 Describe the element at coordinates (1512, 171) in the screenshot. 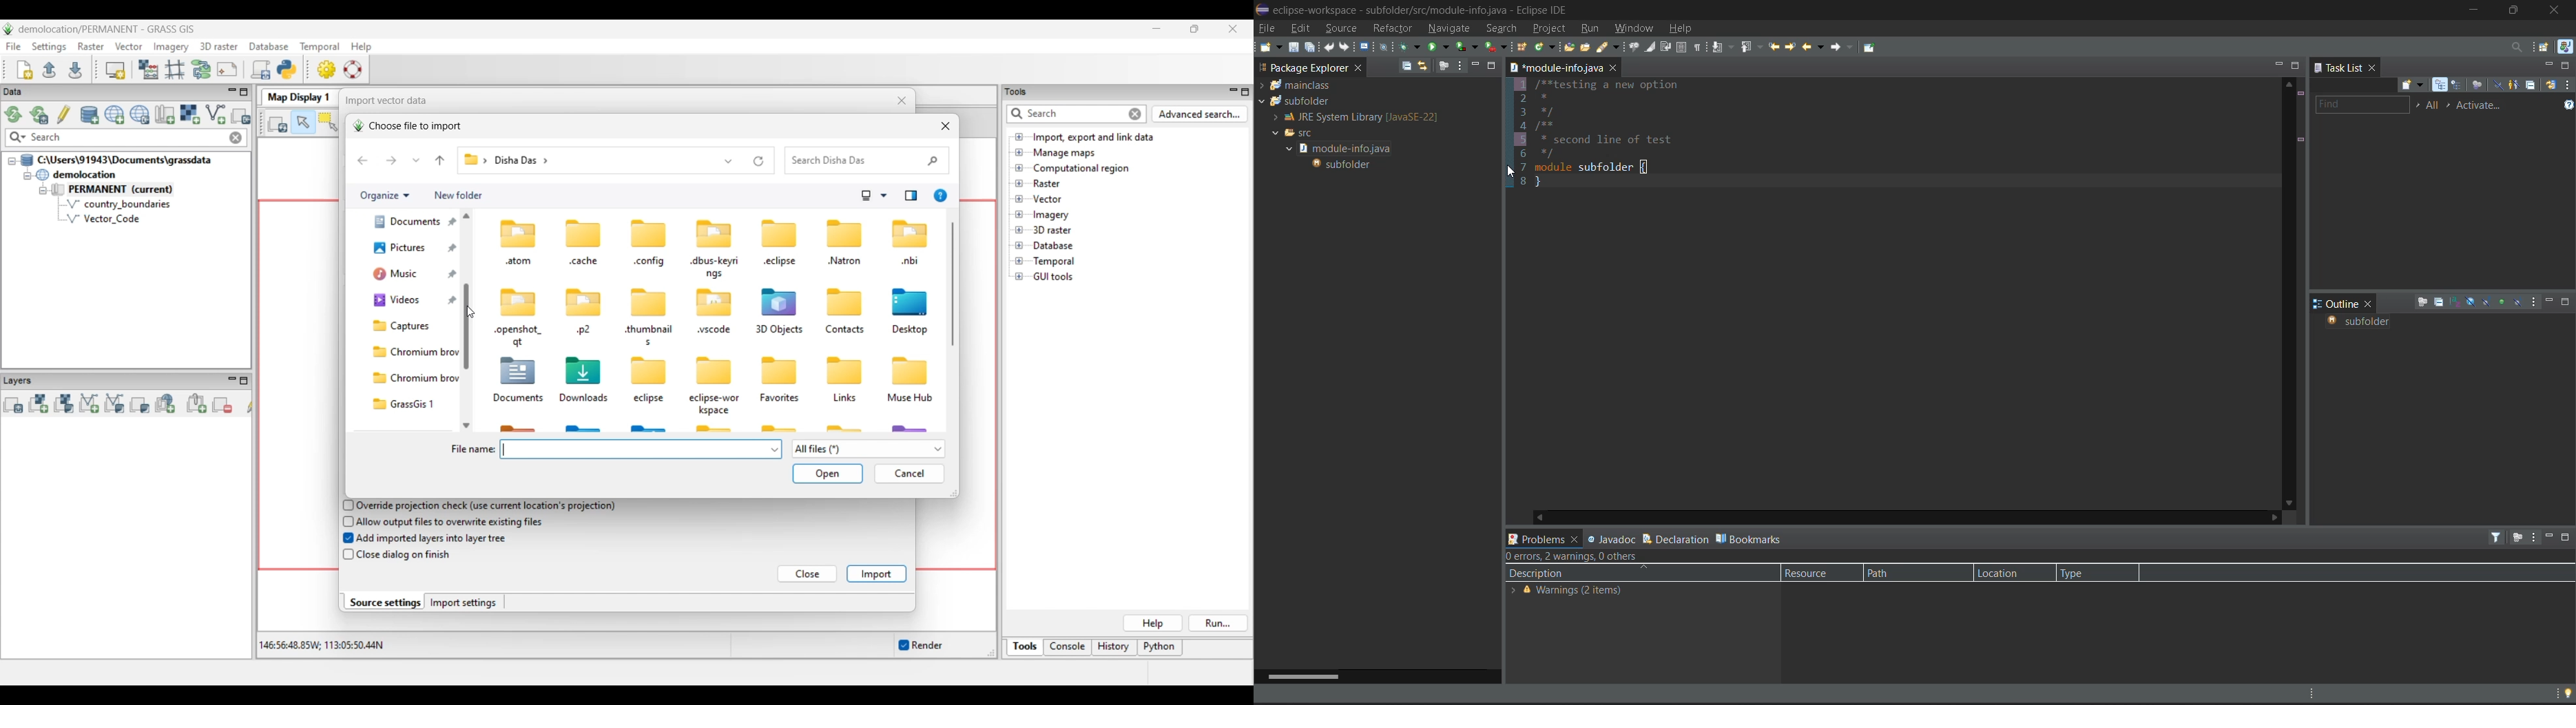

I see `cursor` at that location.